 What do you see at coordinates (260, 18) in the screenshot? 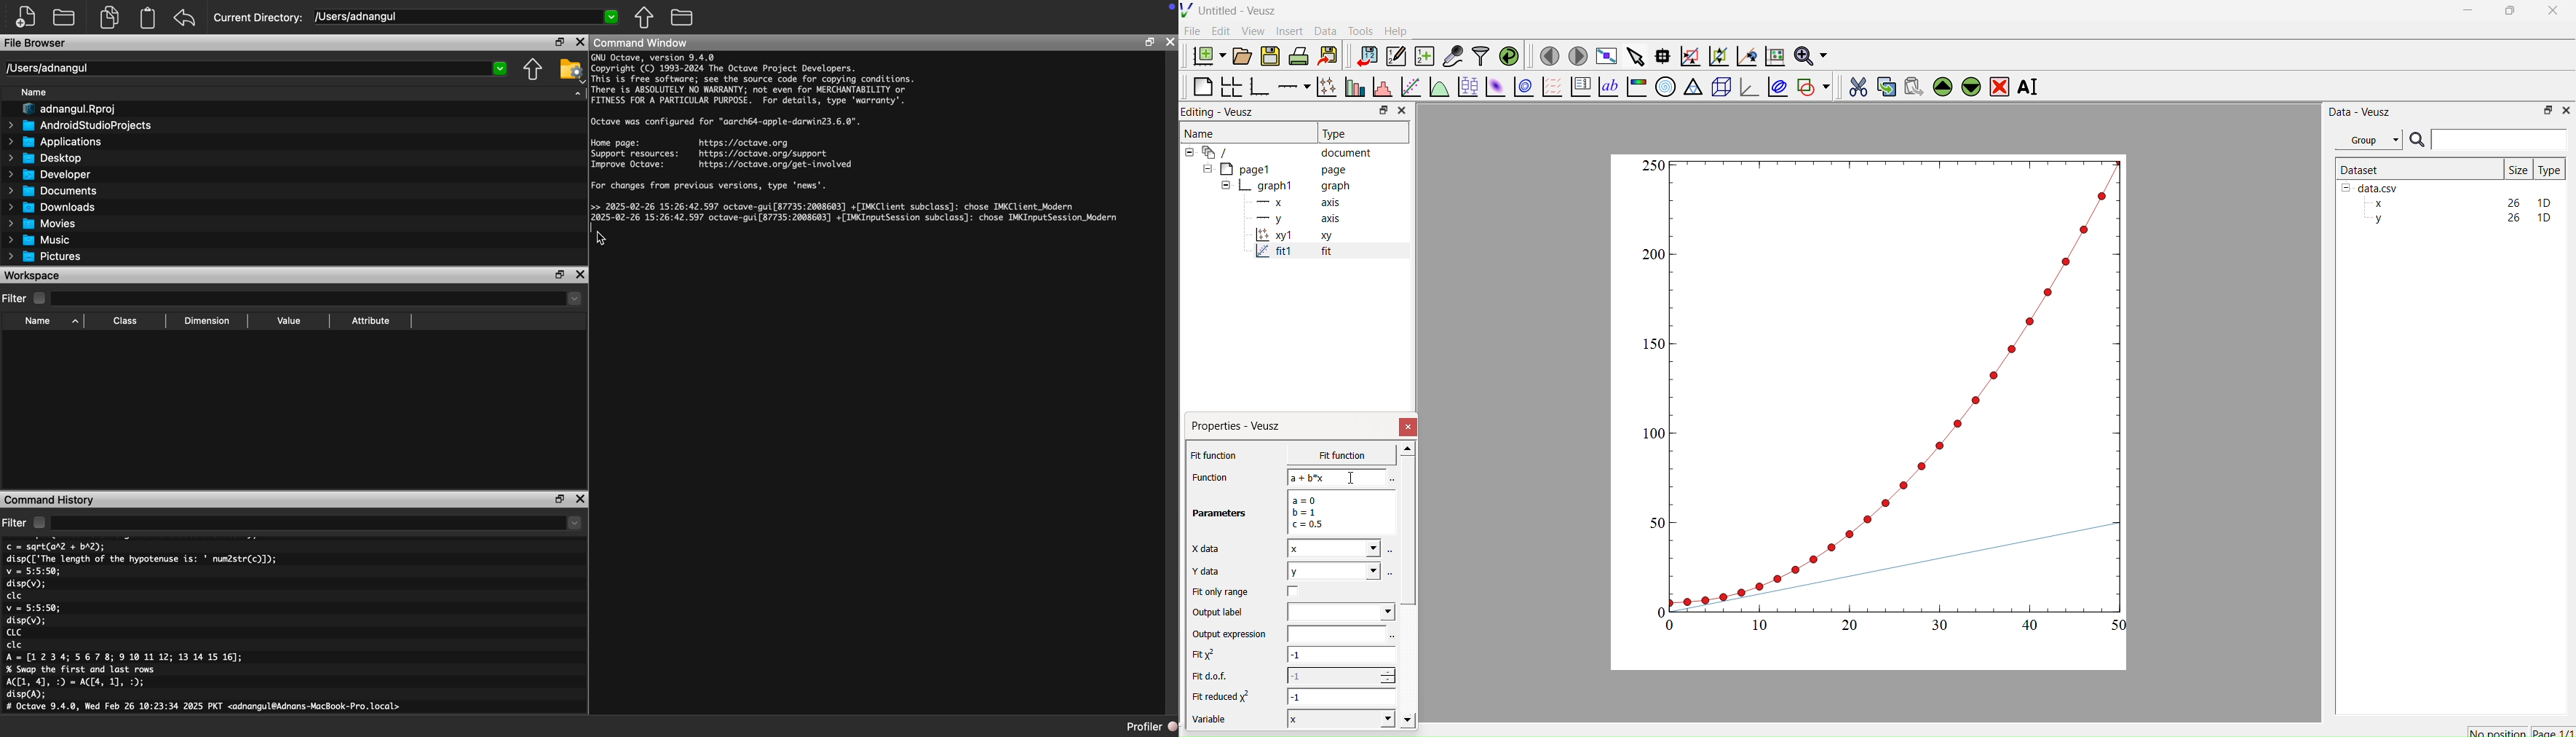
I see `Current Directory:` at bounding box center [260, 18].